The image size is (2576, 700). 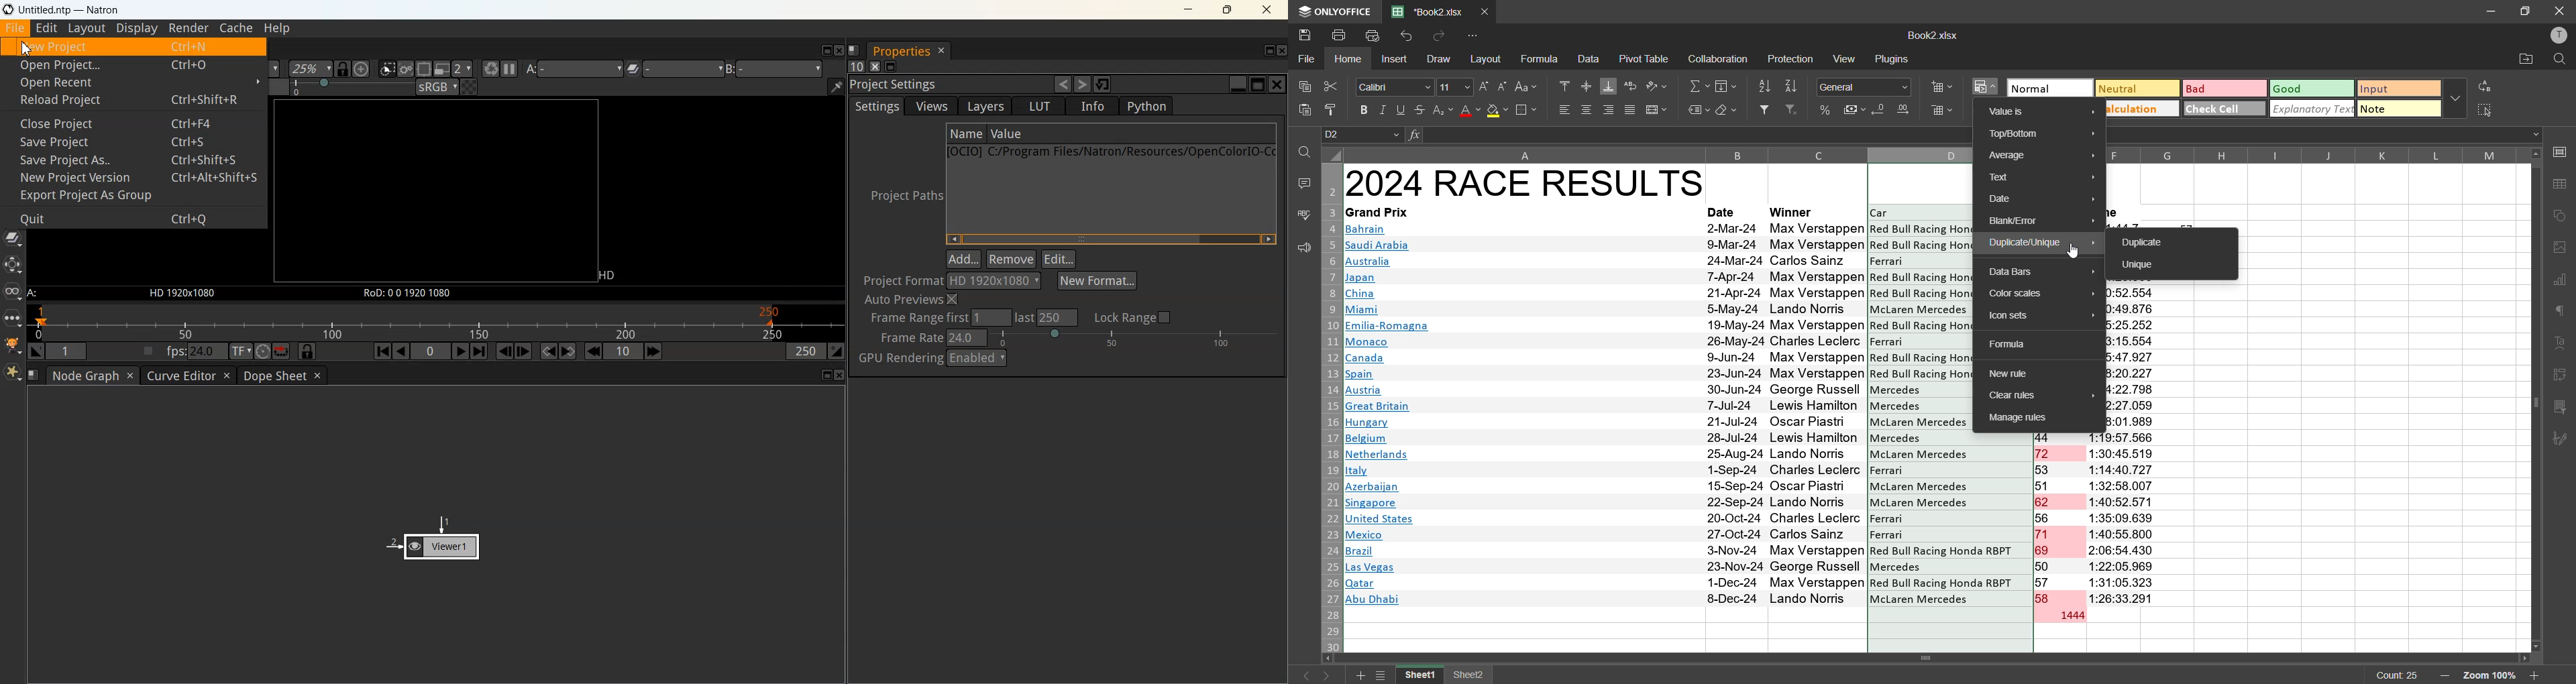 I want to click on file, so click(x=1307, y=57).